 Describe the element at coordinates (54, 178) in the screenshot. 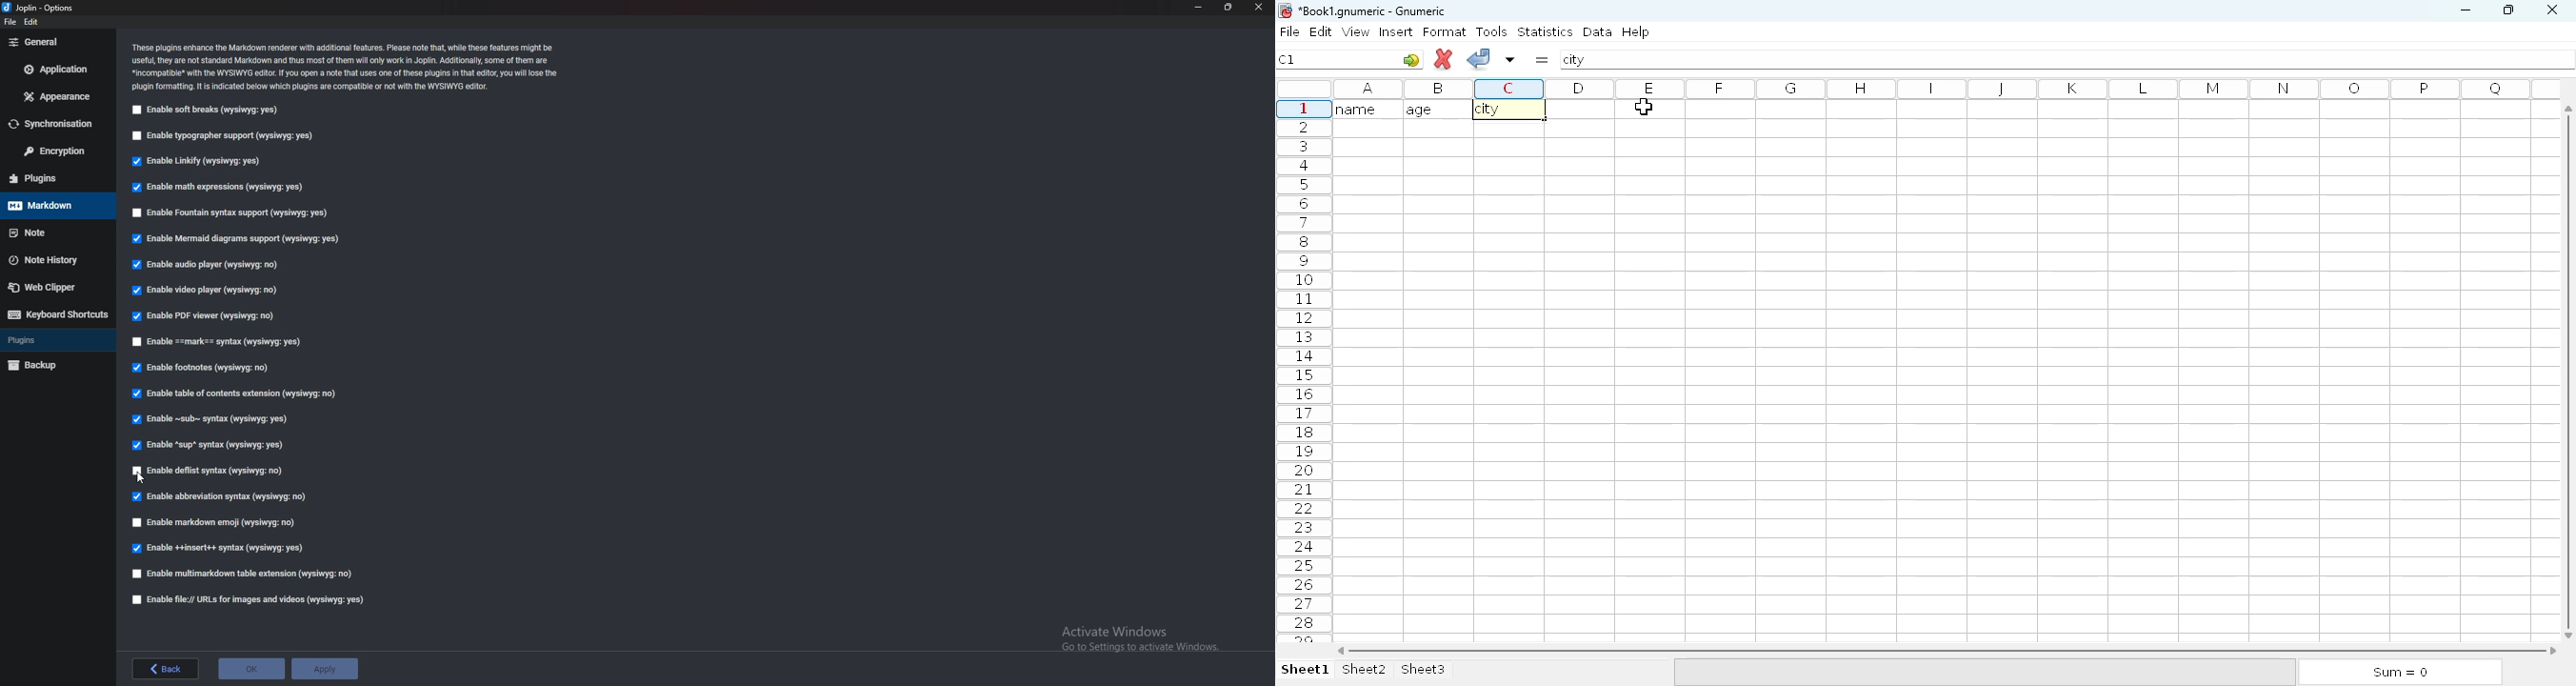

I see `plugins` at that location.